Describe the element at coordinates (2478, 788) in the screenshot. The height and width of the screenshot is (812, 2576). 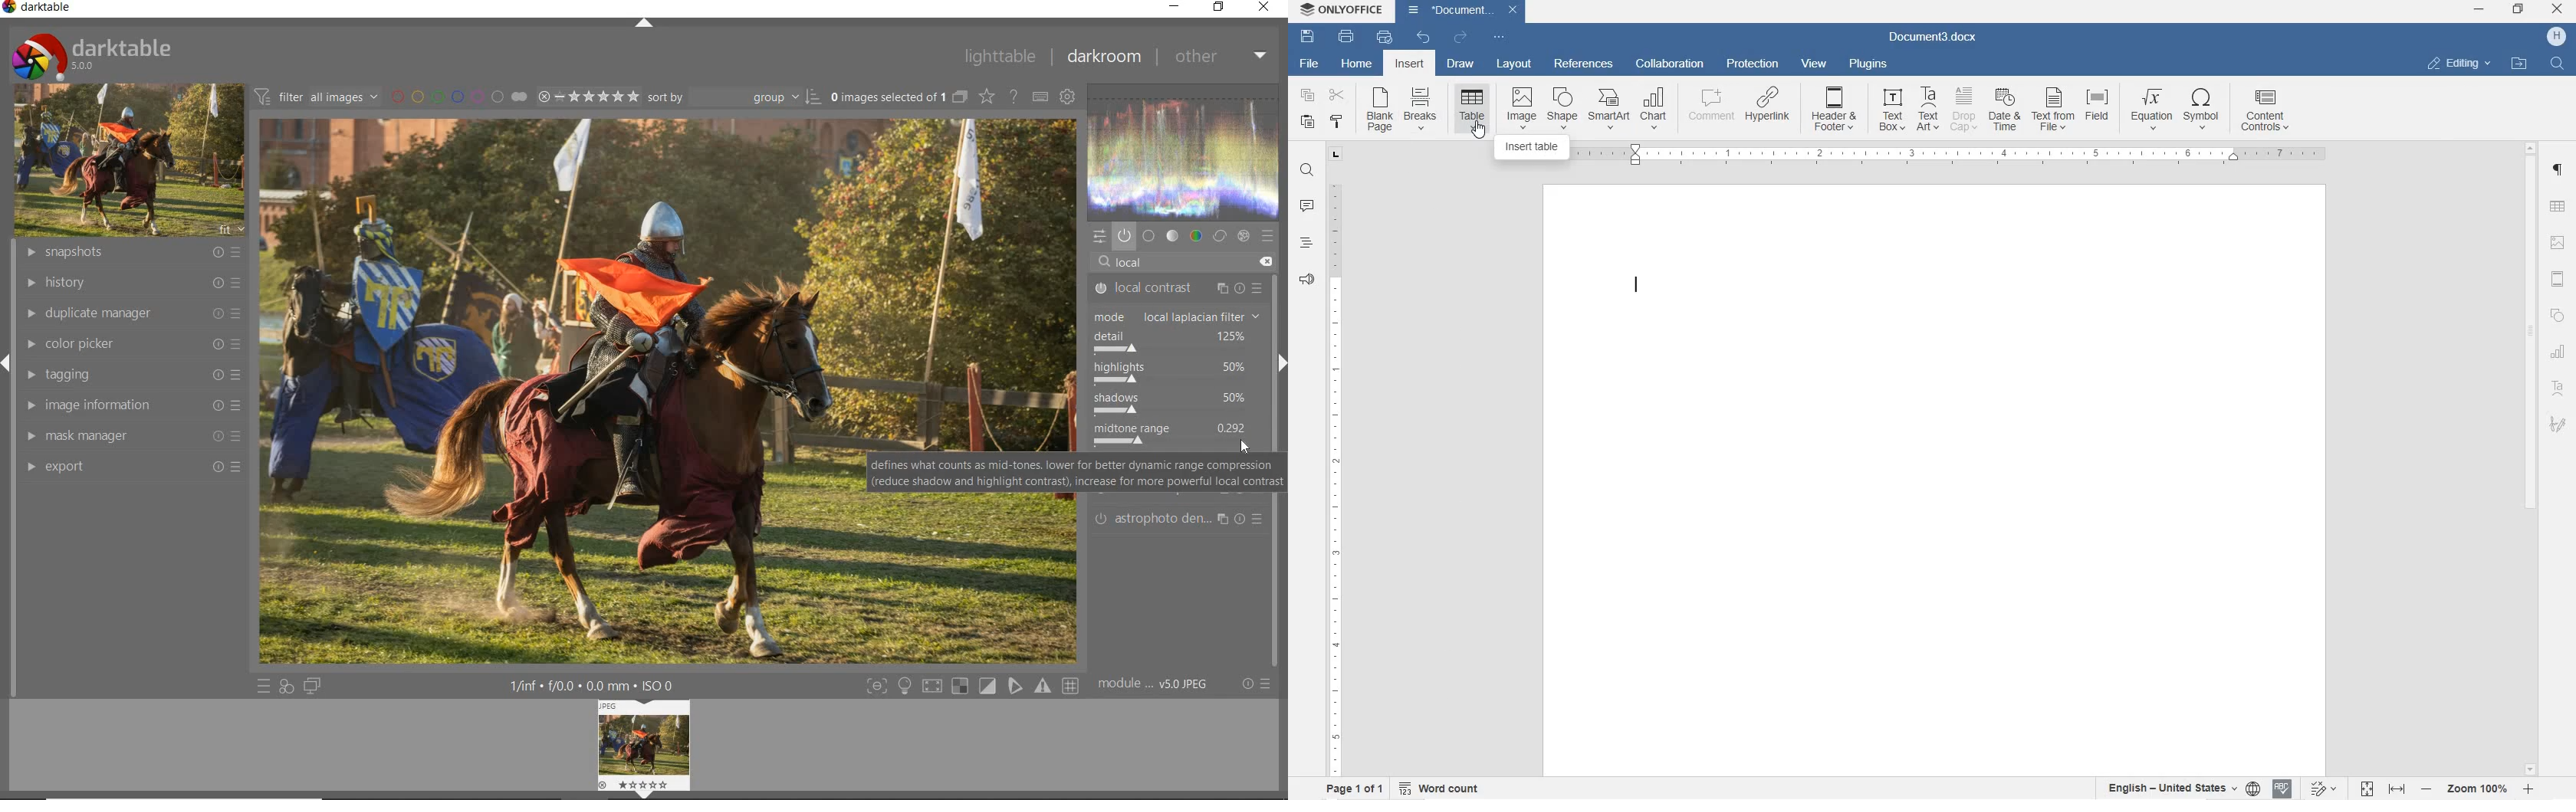
I see `ZOOM IN OR OUT` at that location.